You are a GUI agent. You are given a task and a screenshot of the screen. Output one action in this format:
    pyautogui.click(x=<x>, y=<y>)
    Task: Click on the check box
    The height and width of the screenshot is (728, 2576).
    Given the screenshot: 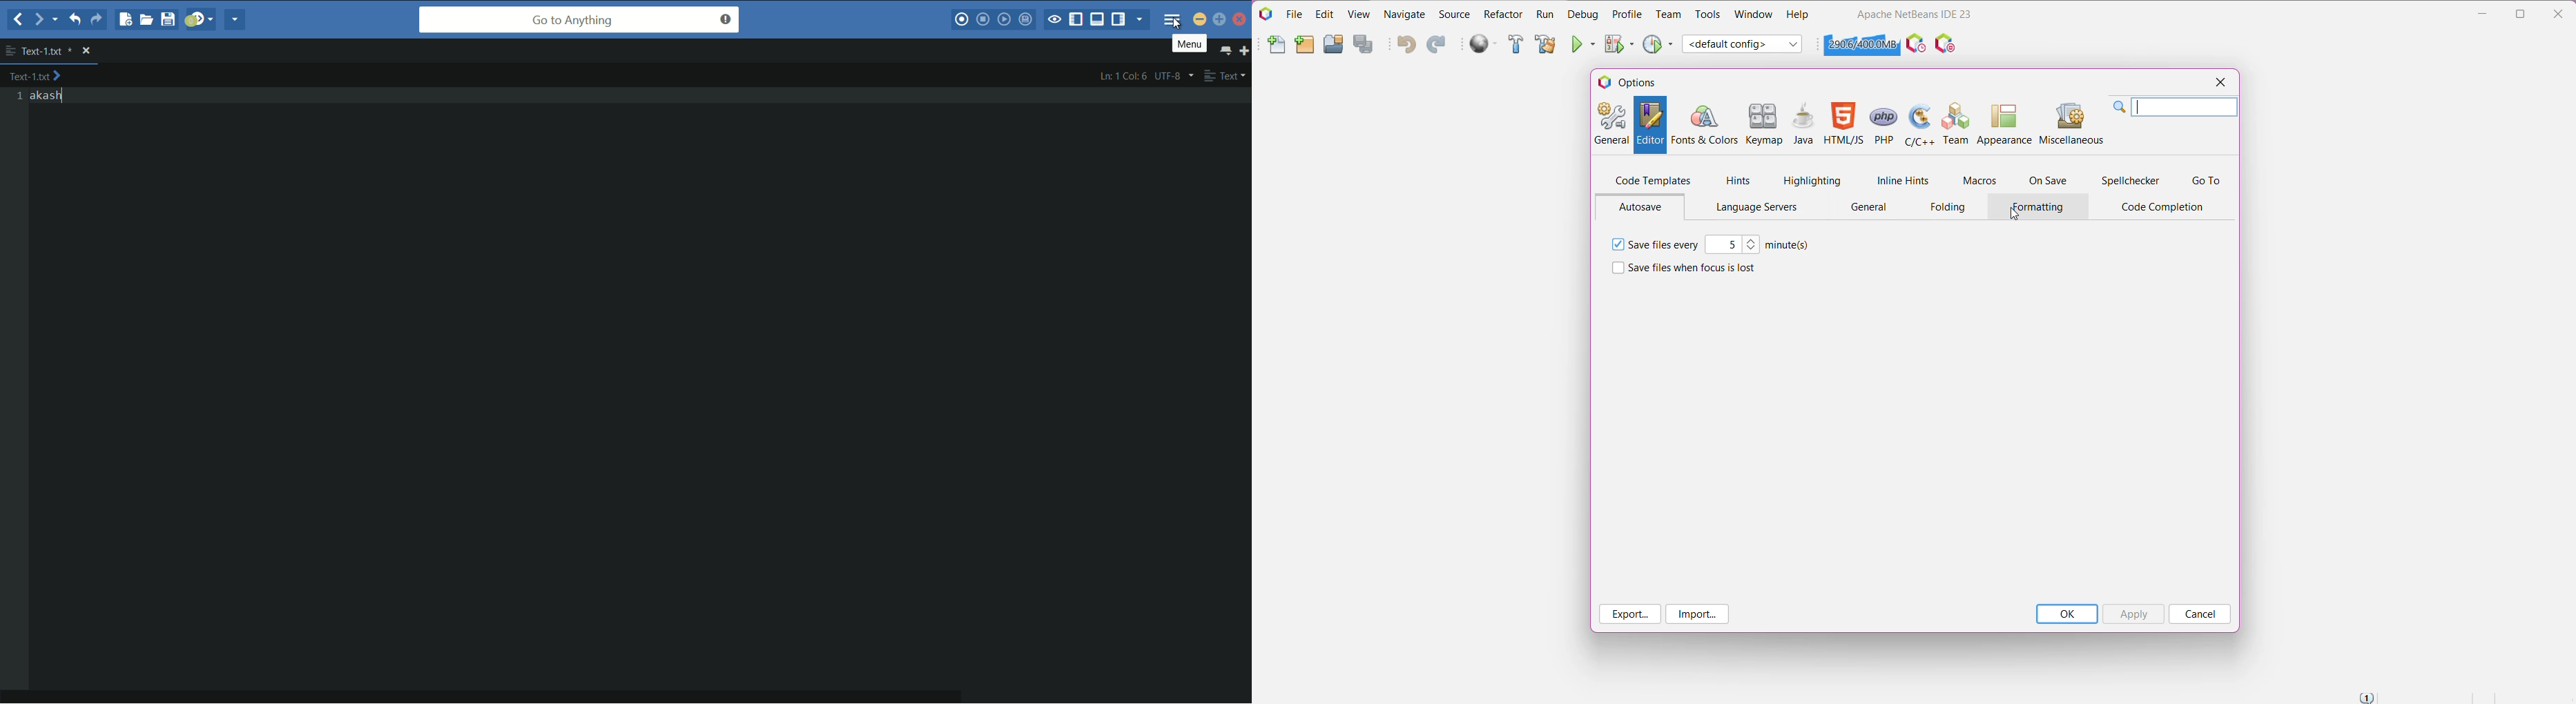 What is the action you would take?
    pyautogui.click(x=1616, y=268)
    